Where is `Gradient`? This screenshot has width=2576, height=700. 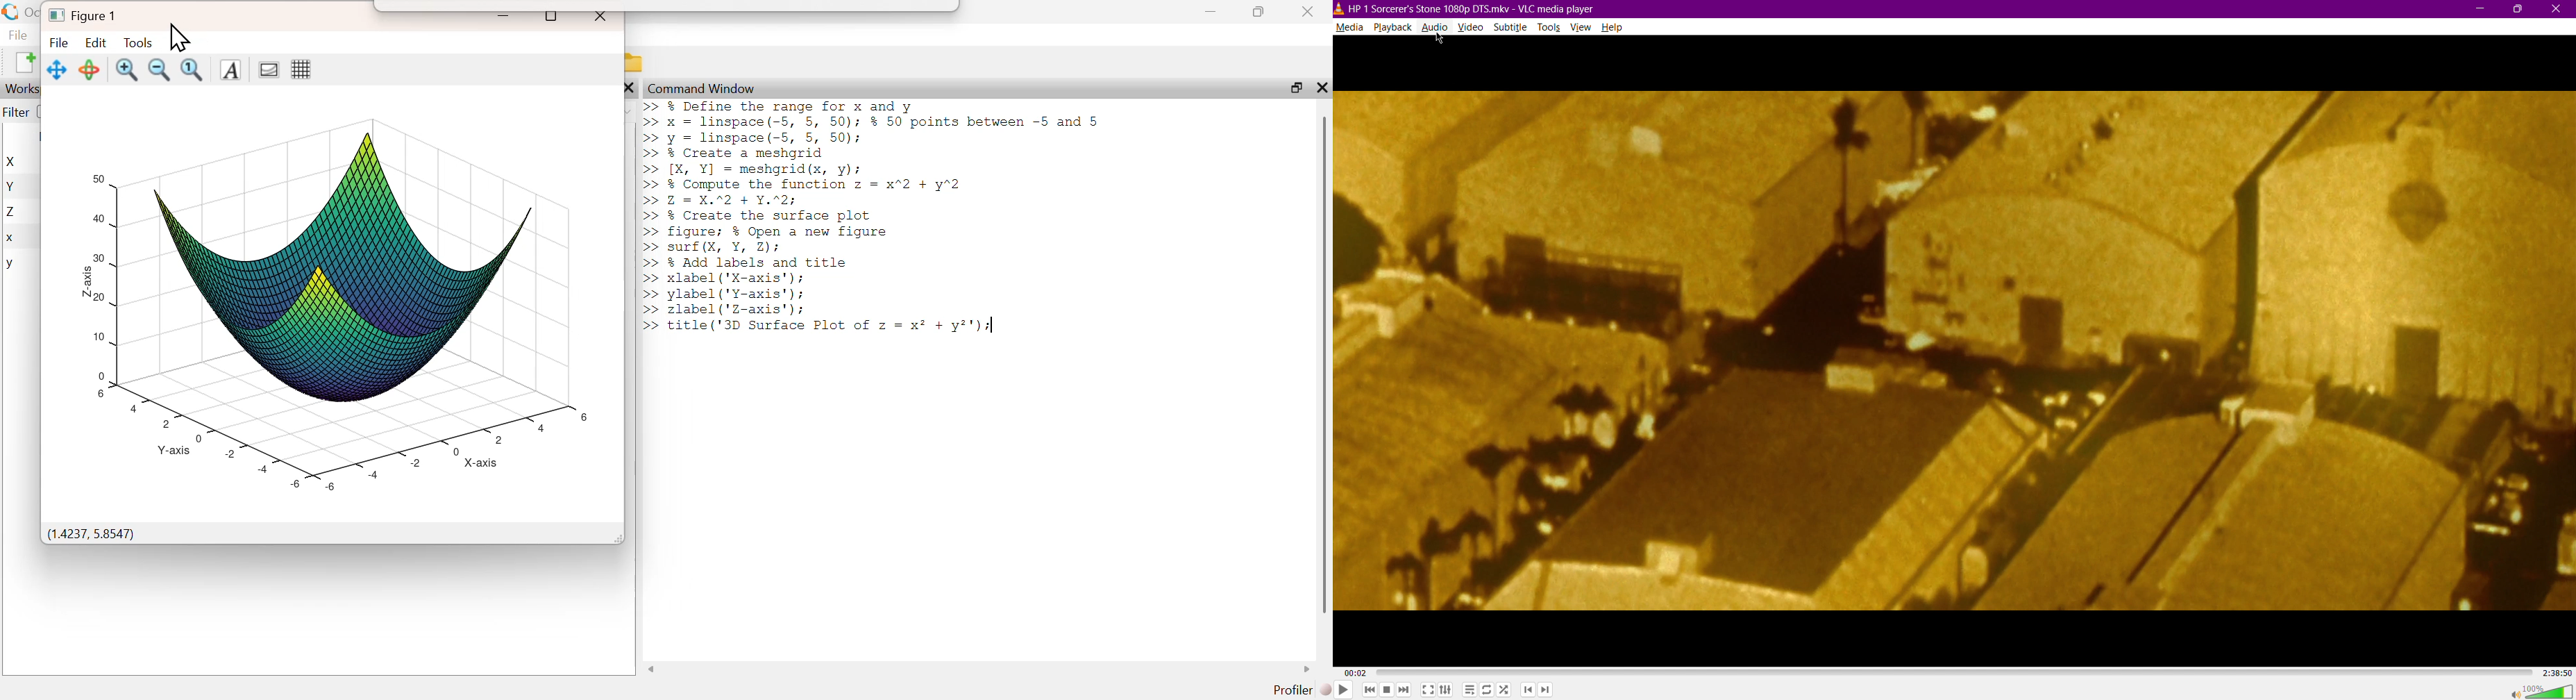
Gradient is located at coordinates (269, 69).